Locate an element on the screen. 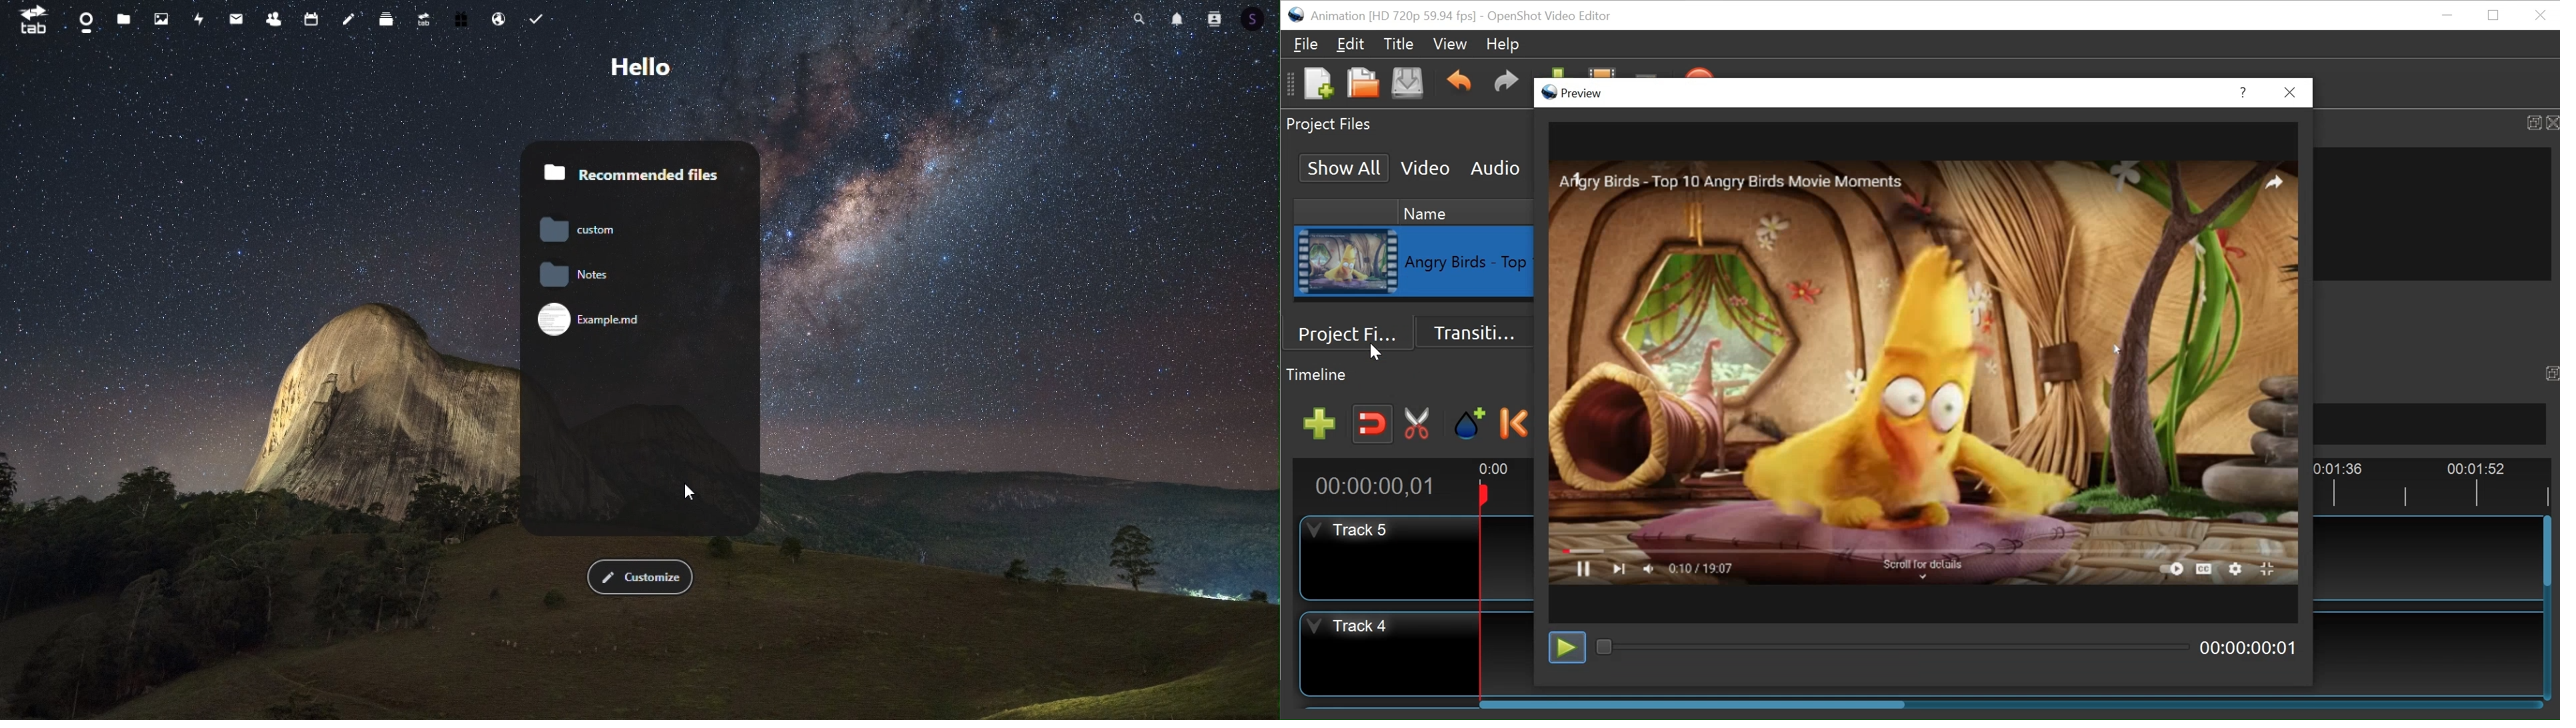 The image size is (2576, 728). Custom is located at coordinates (576, 229).